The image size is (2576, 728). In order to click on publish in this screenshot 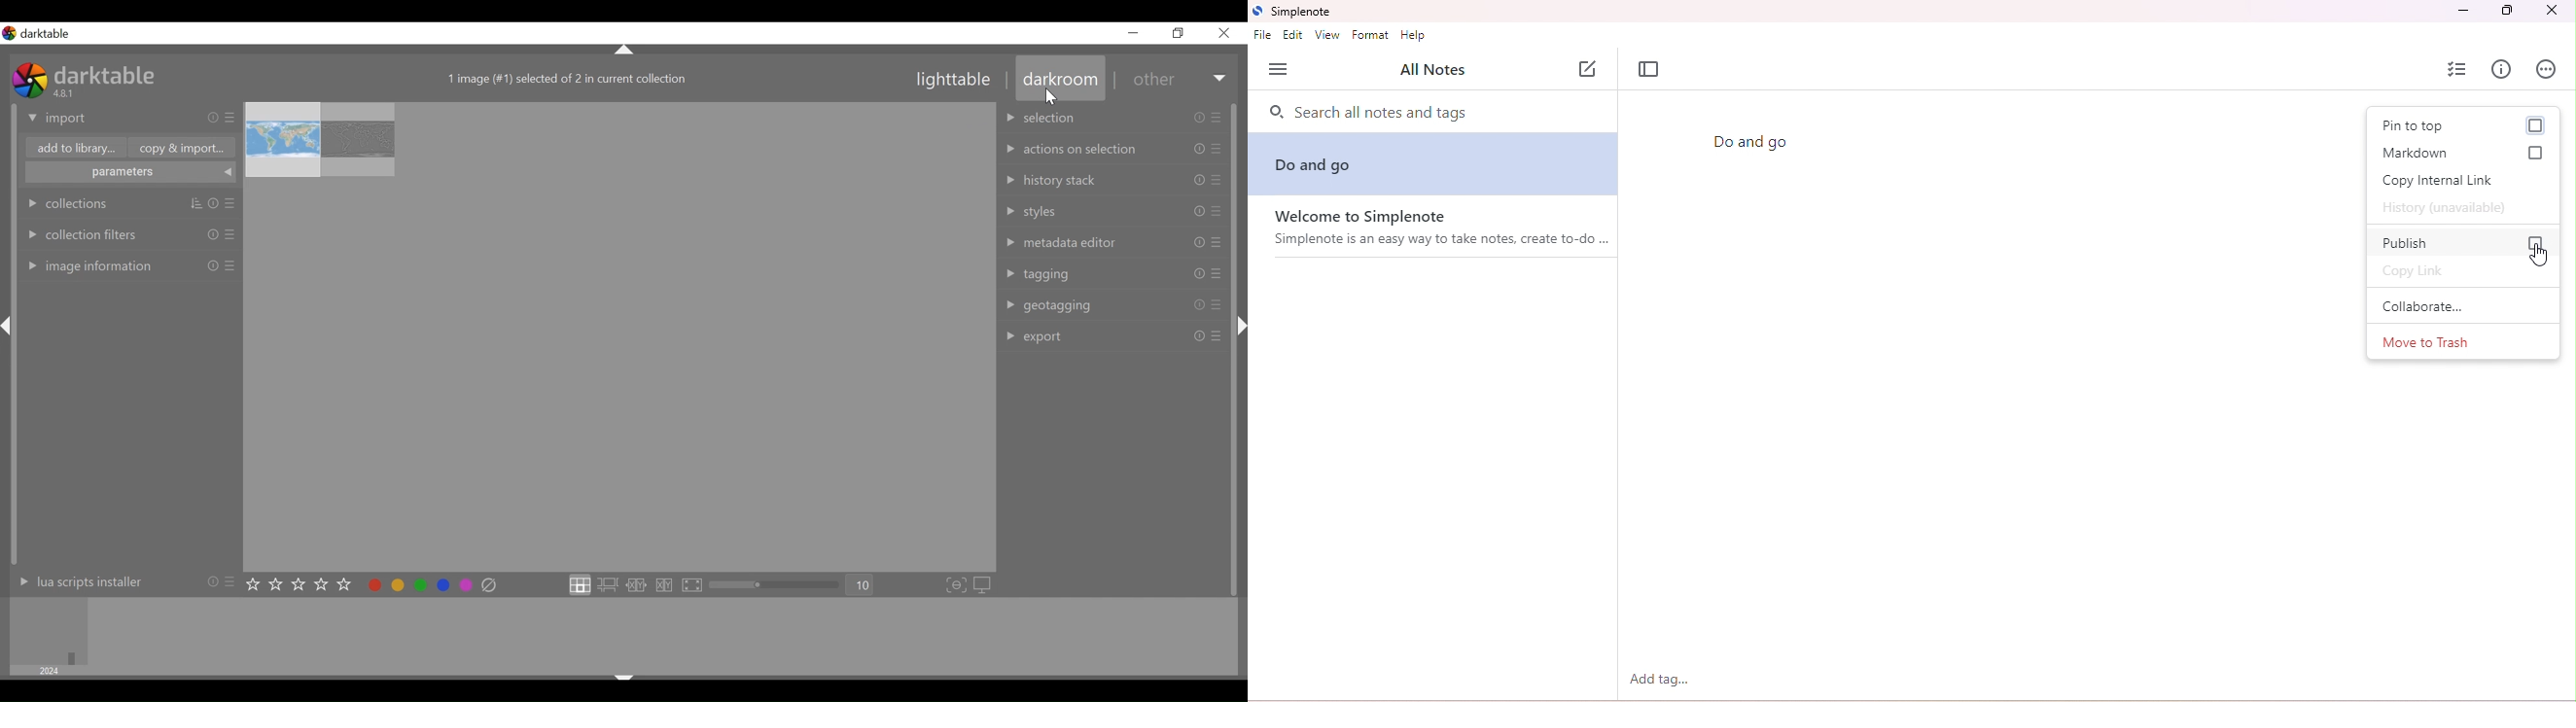, I will do `click(2414, 242)`.